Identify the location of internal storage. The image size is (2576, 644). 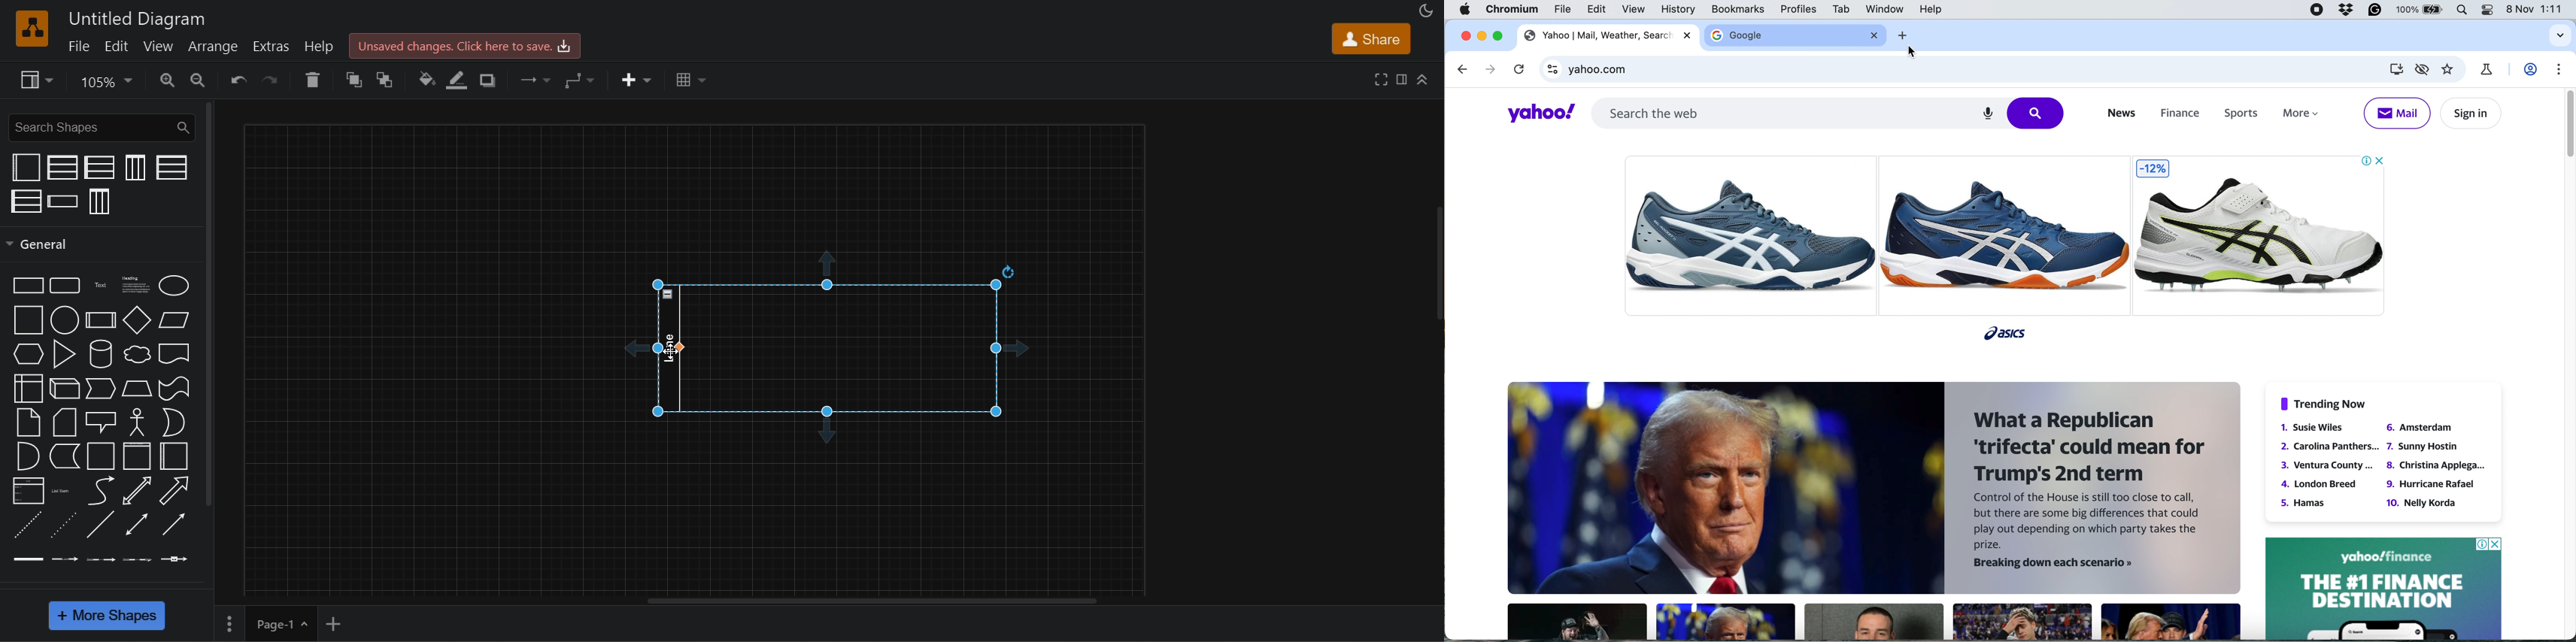
(30, 389).